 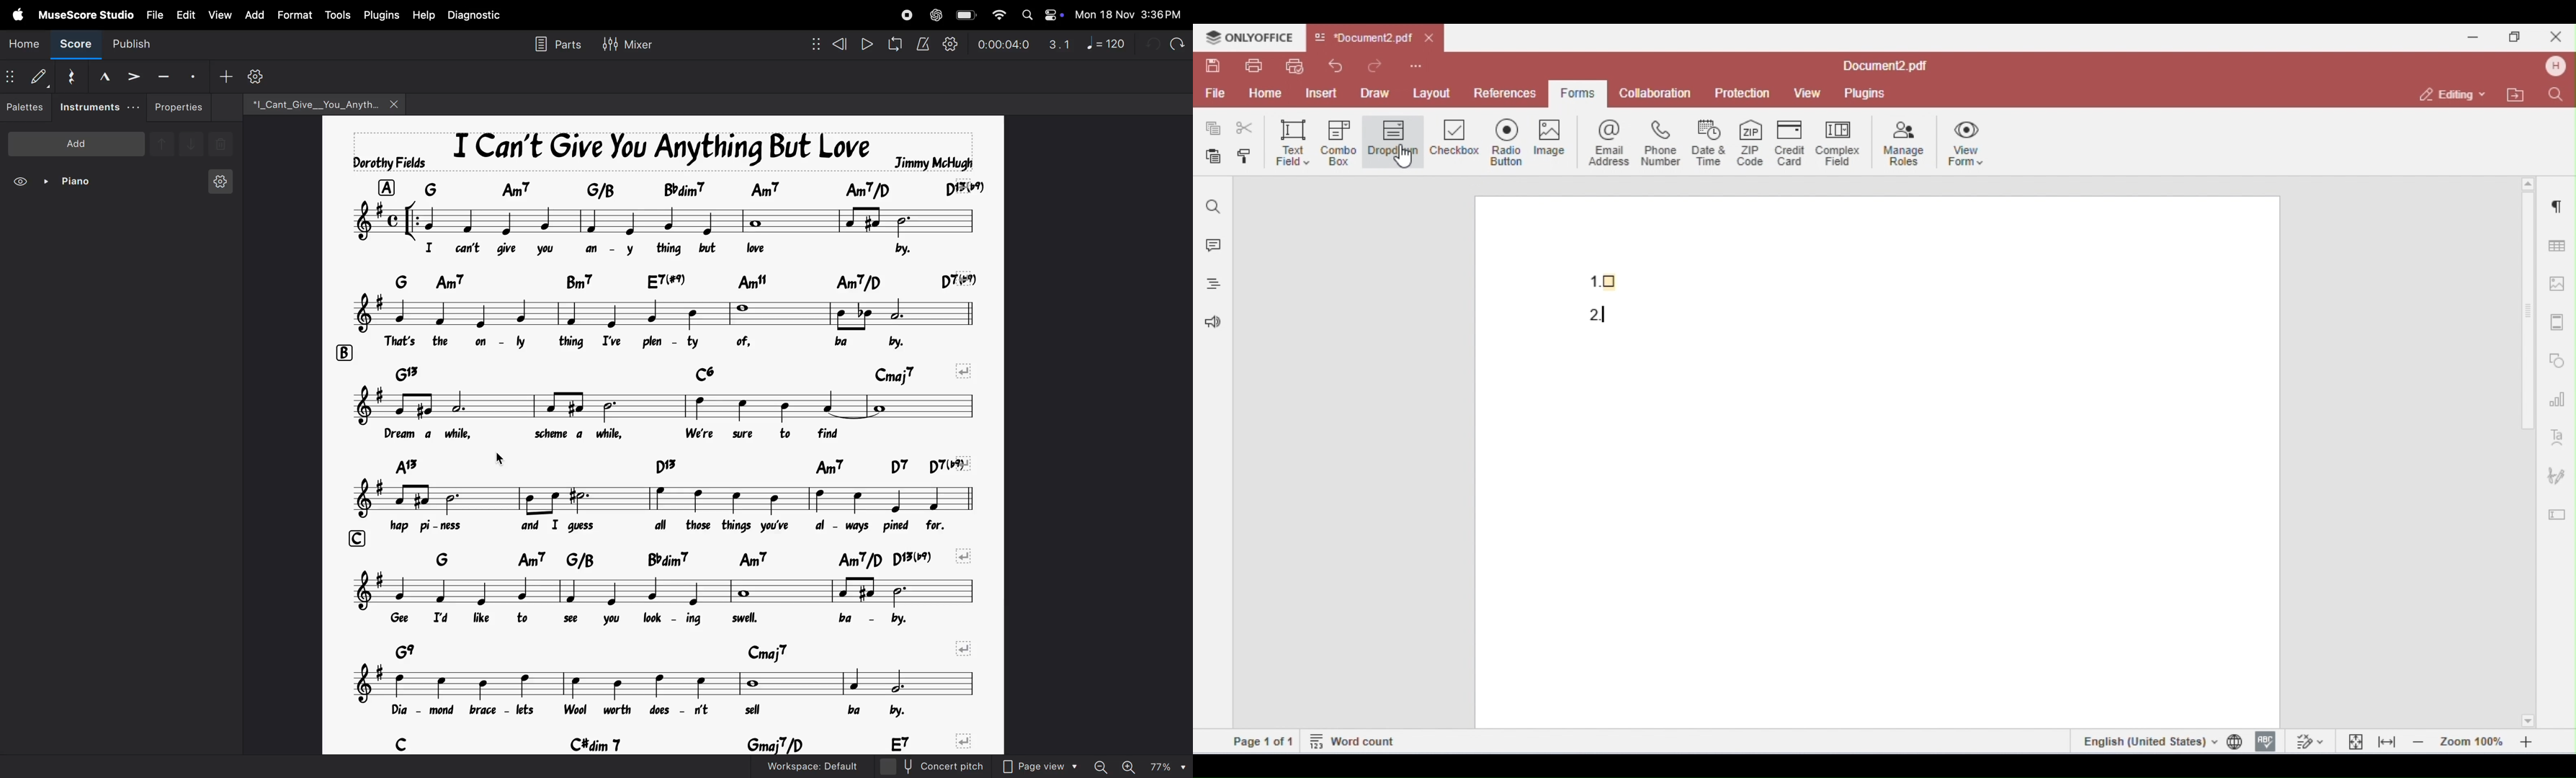 I want to click on wifi, so click(x=996, y=15).